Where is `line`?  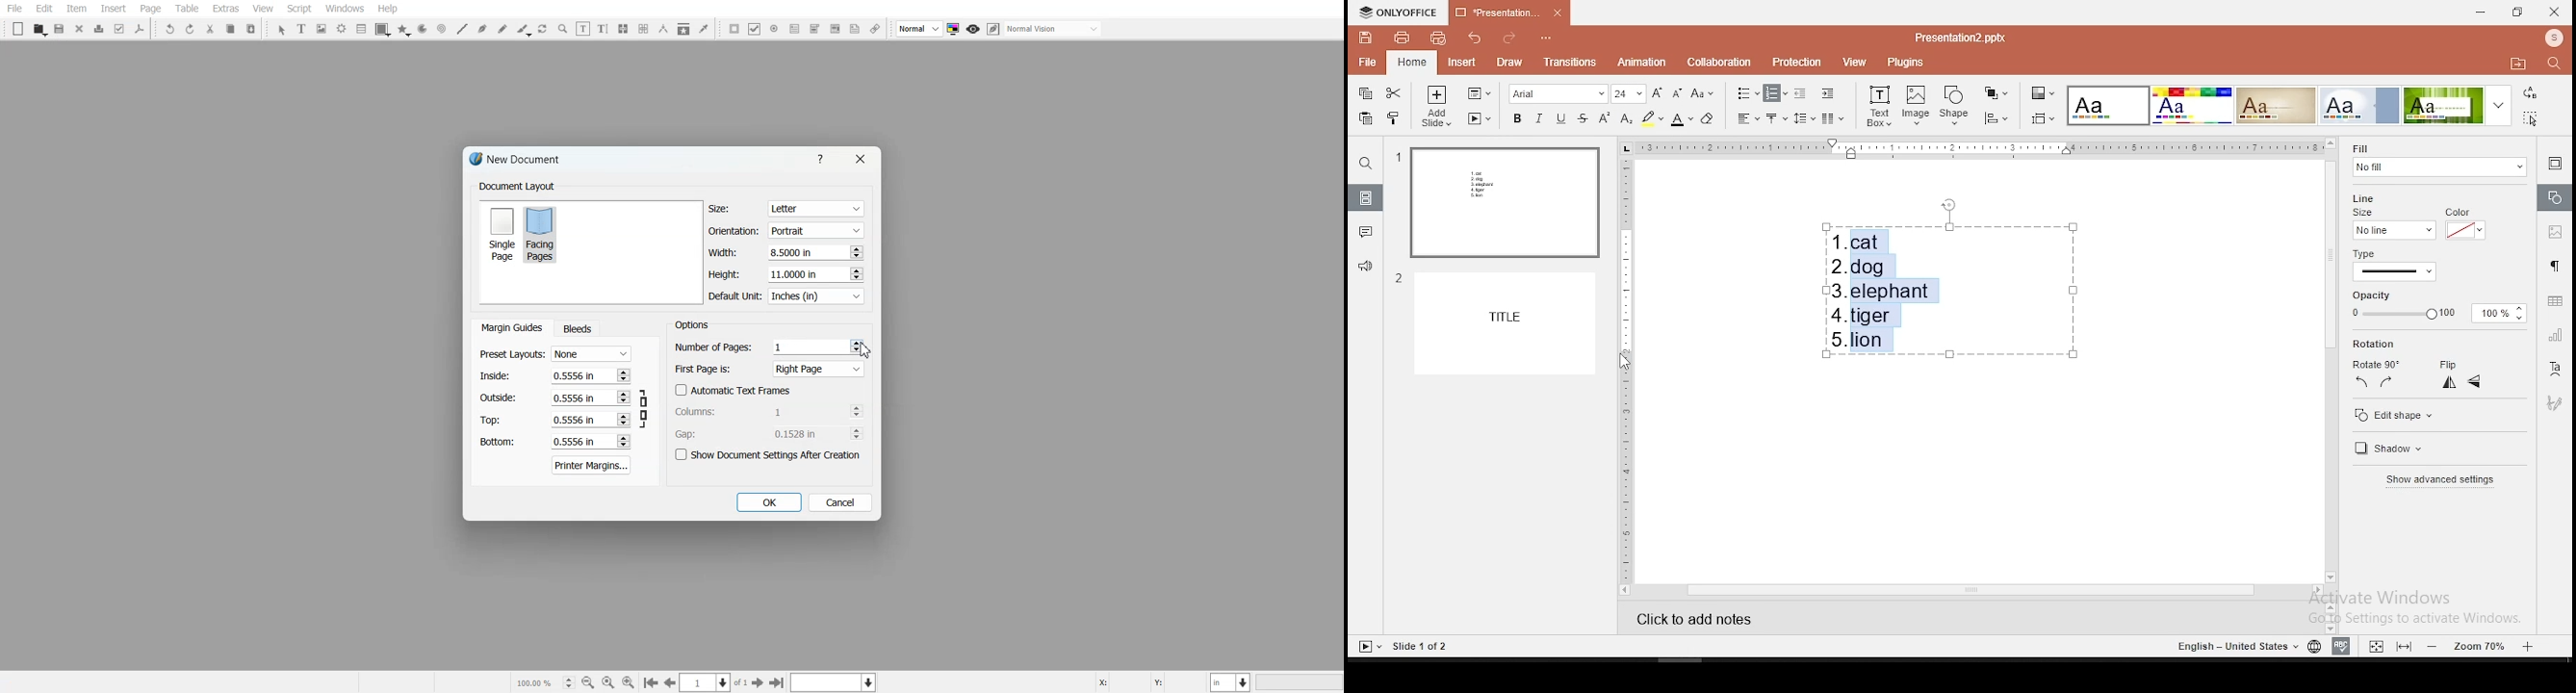
line is located at coordinates (2372, 193).